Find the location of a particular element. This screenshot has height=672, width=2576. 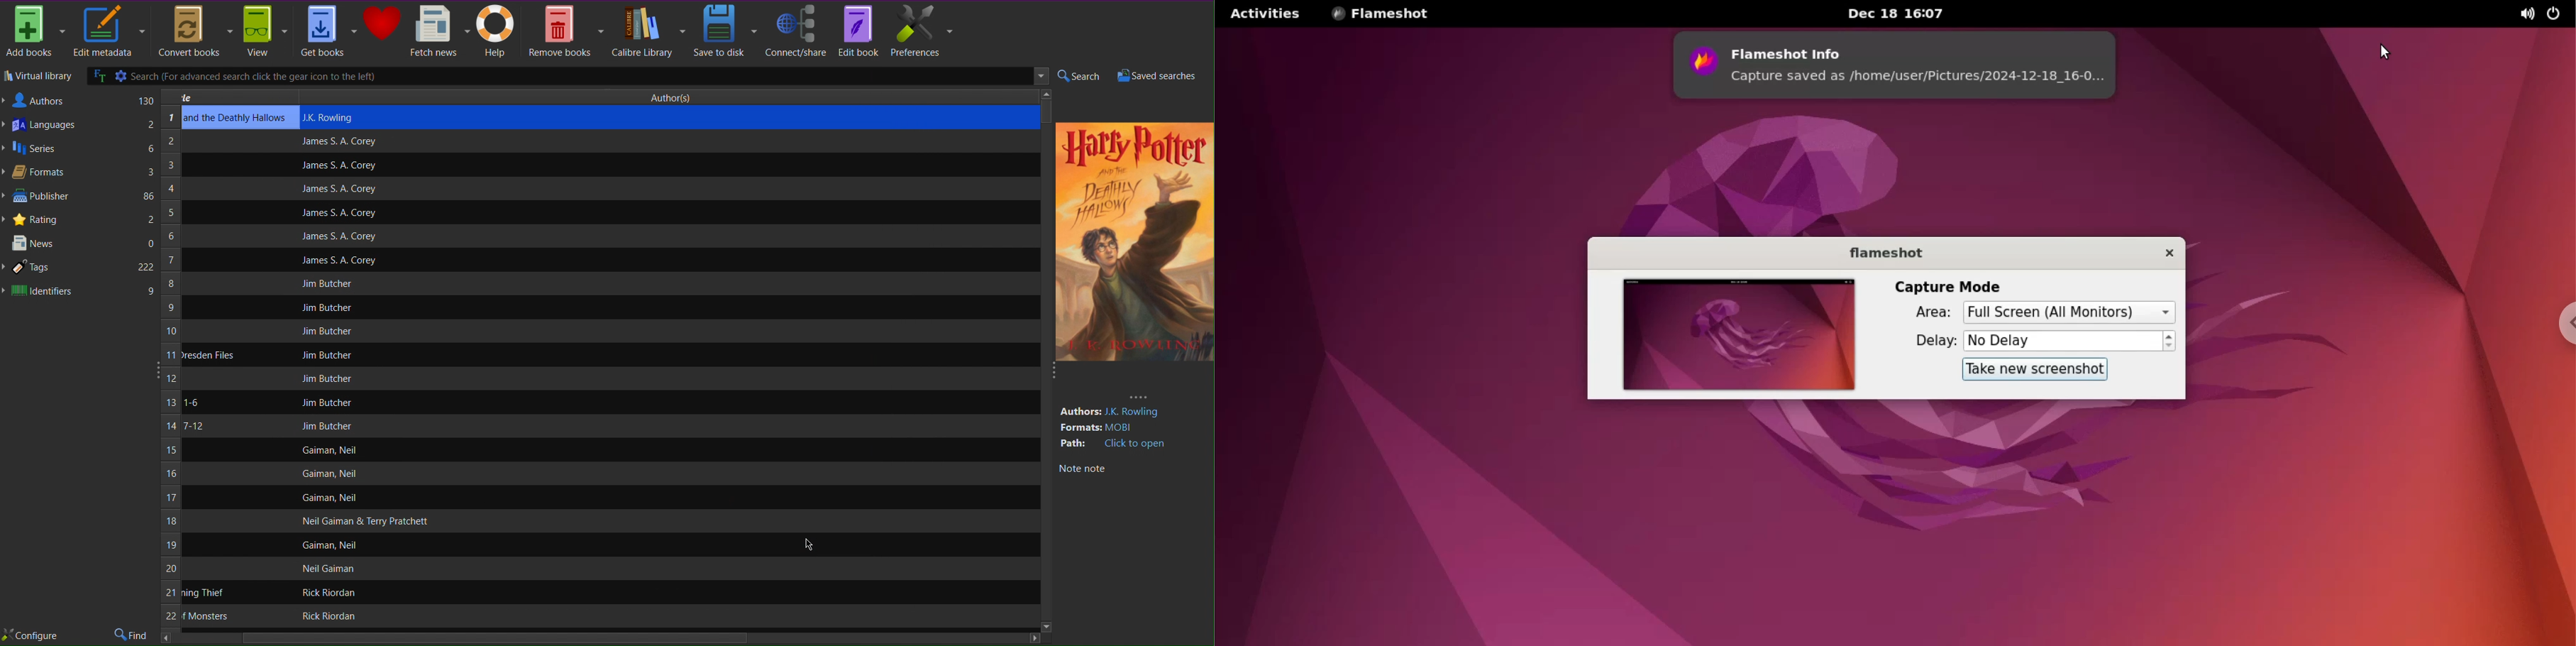

James S. A. Corey is located at coordinates (339, 262).